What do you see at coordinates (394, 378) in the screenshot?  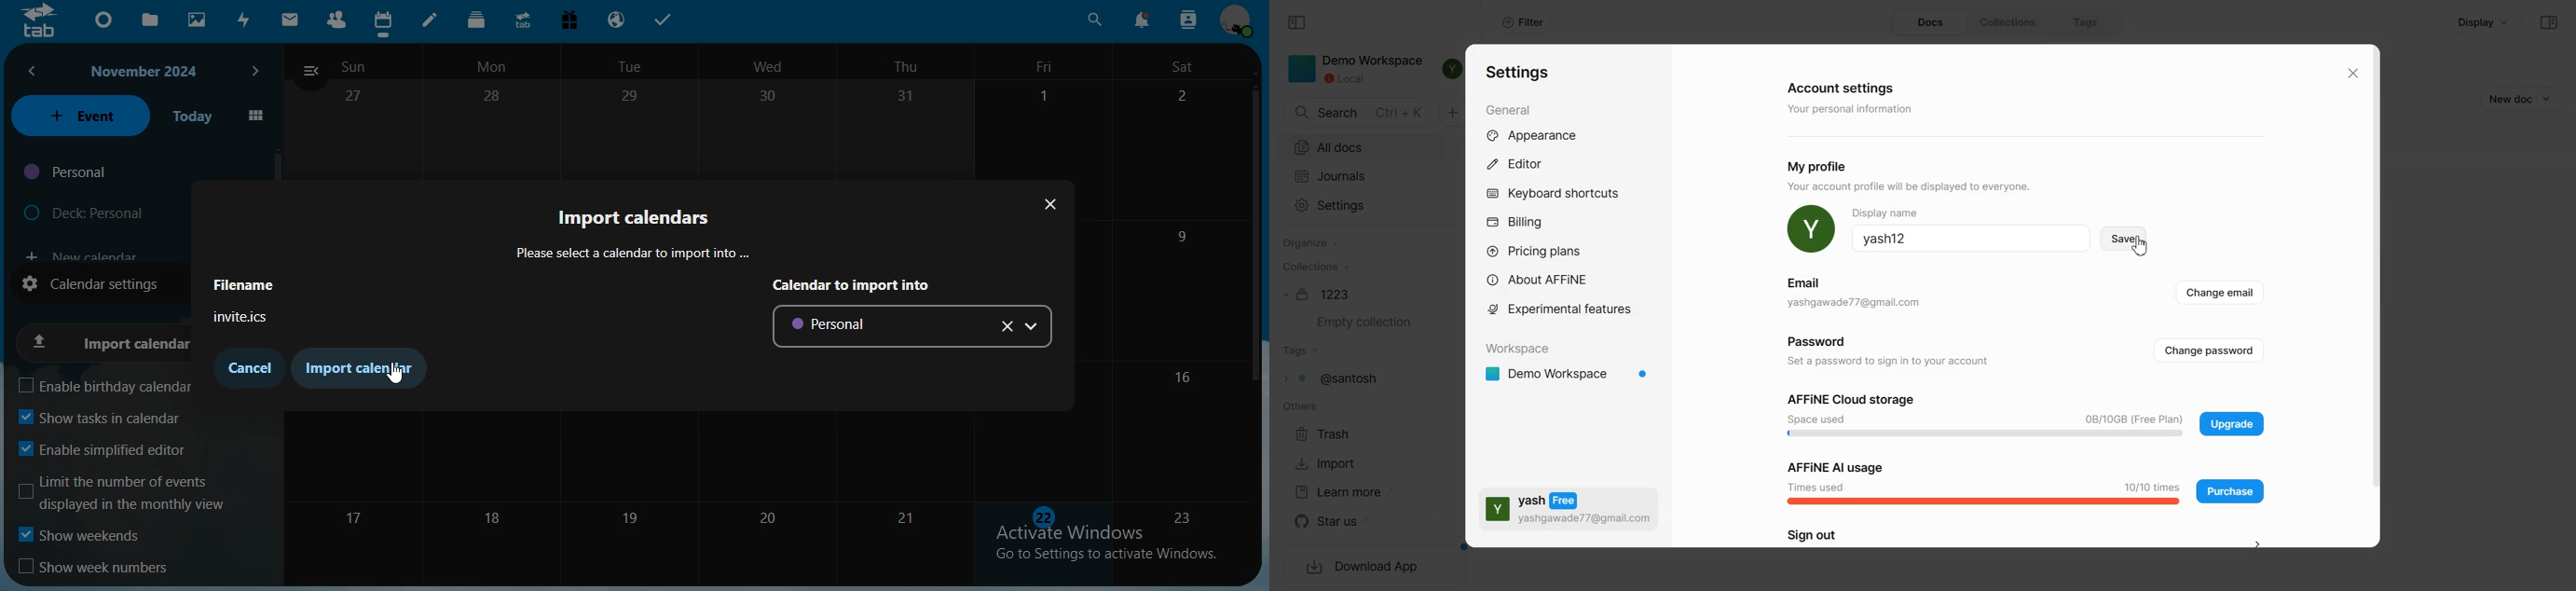 I see `cursor` at bounding box center [394, 378].